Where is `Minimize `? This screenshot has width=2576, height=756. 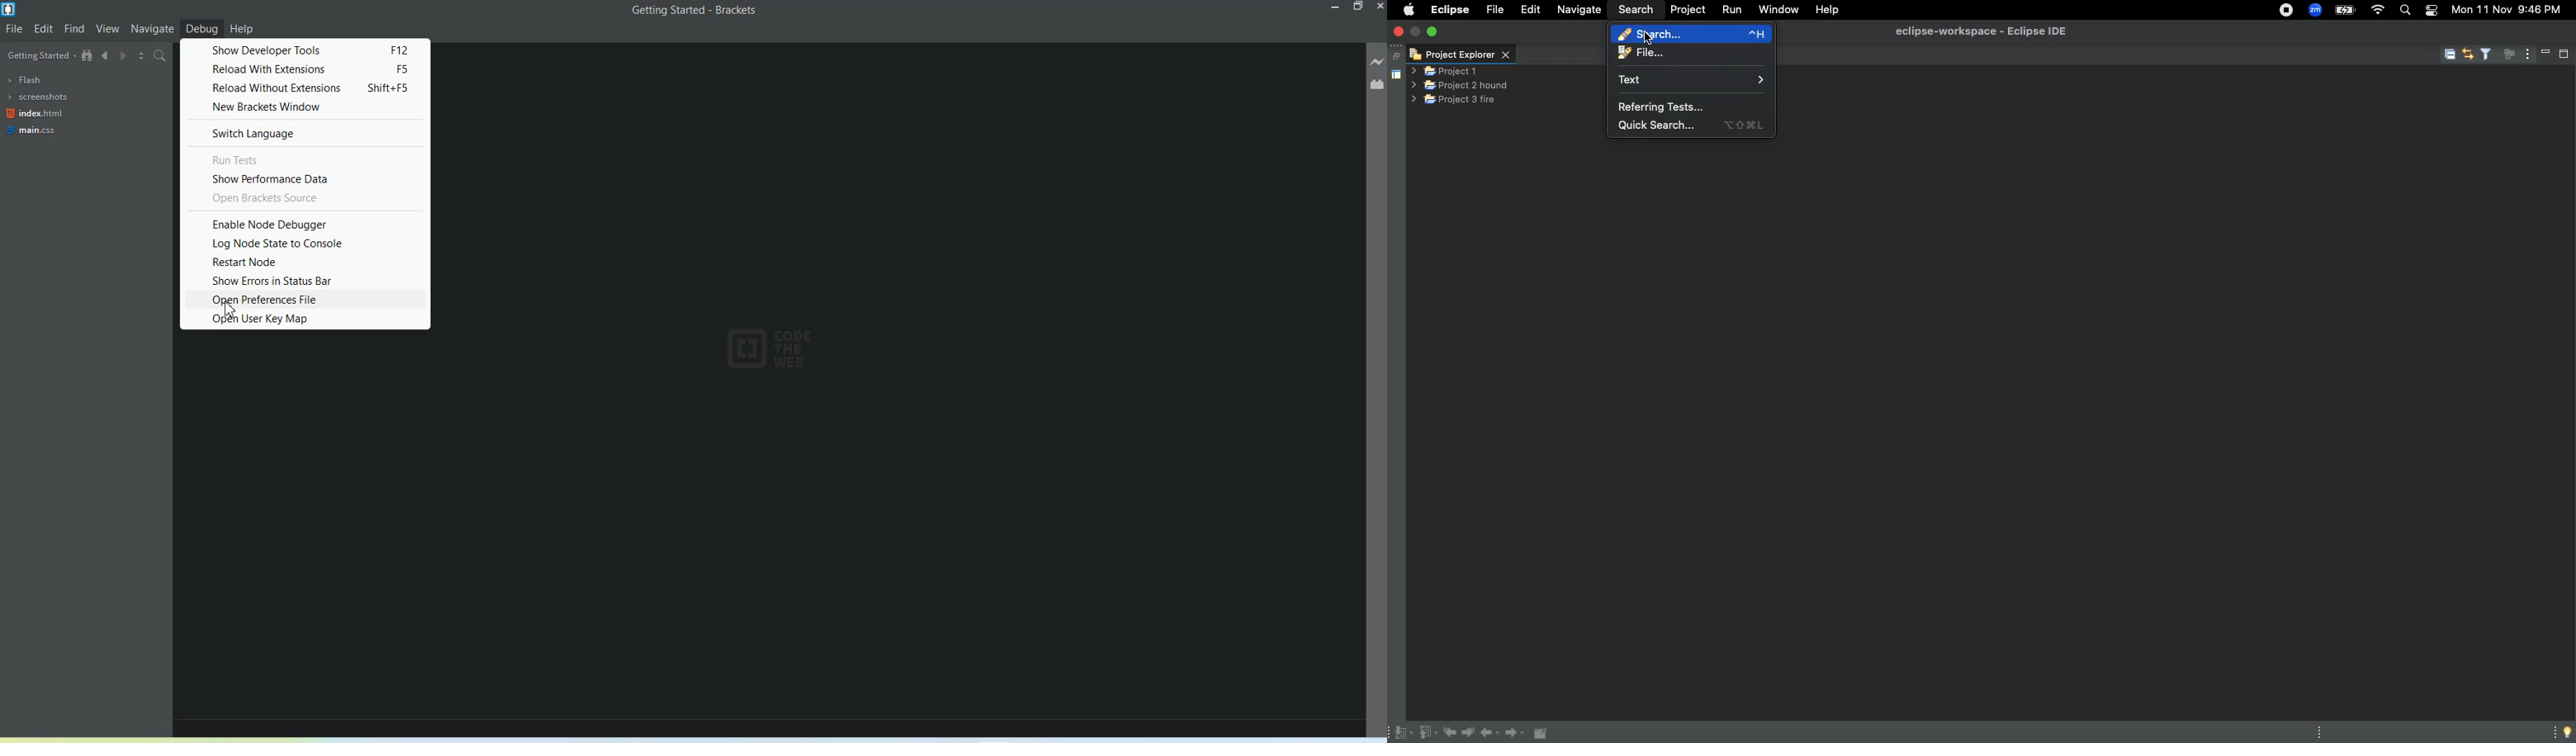
Minimize  is located at coordinates (2545, 54).